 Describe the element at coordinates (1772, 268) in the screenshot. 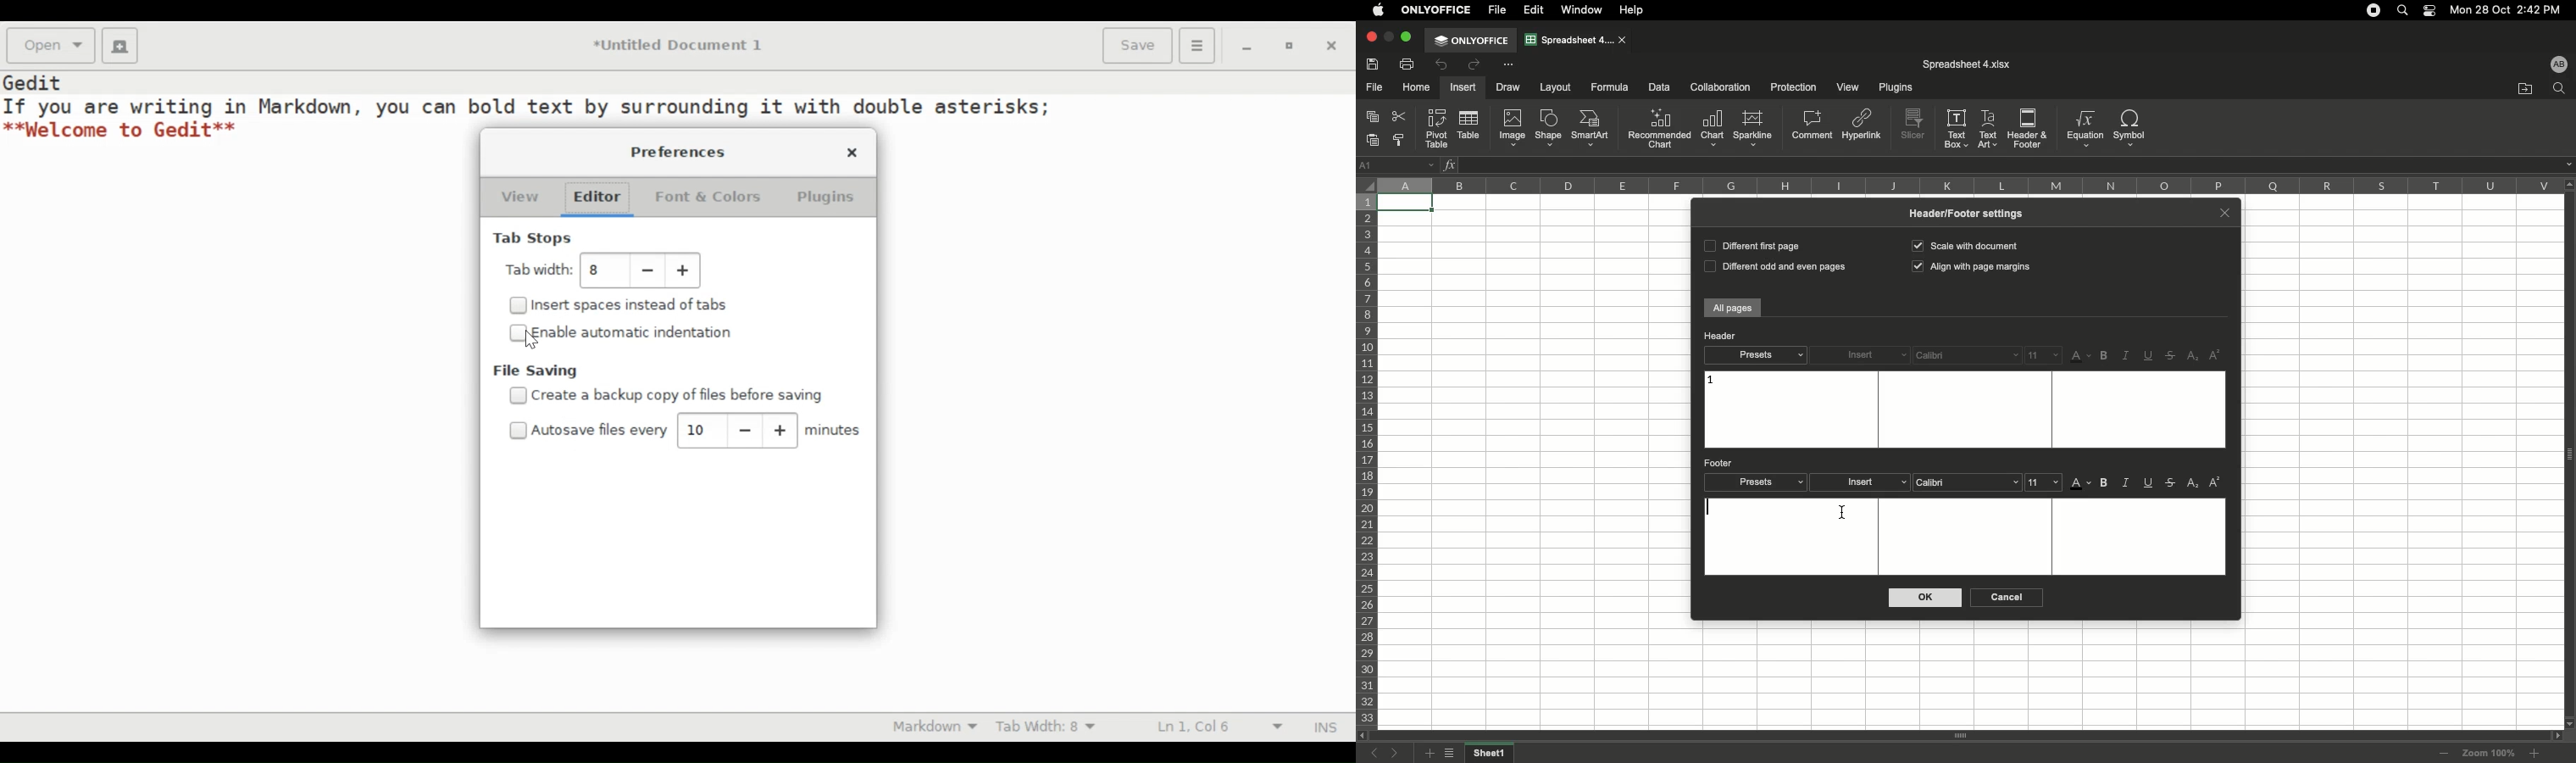

I see `Different odd and even pages` at that location.